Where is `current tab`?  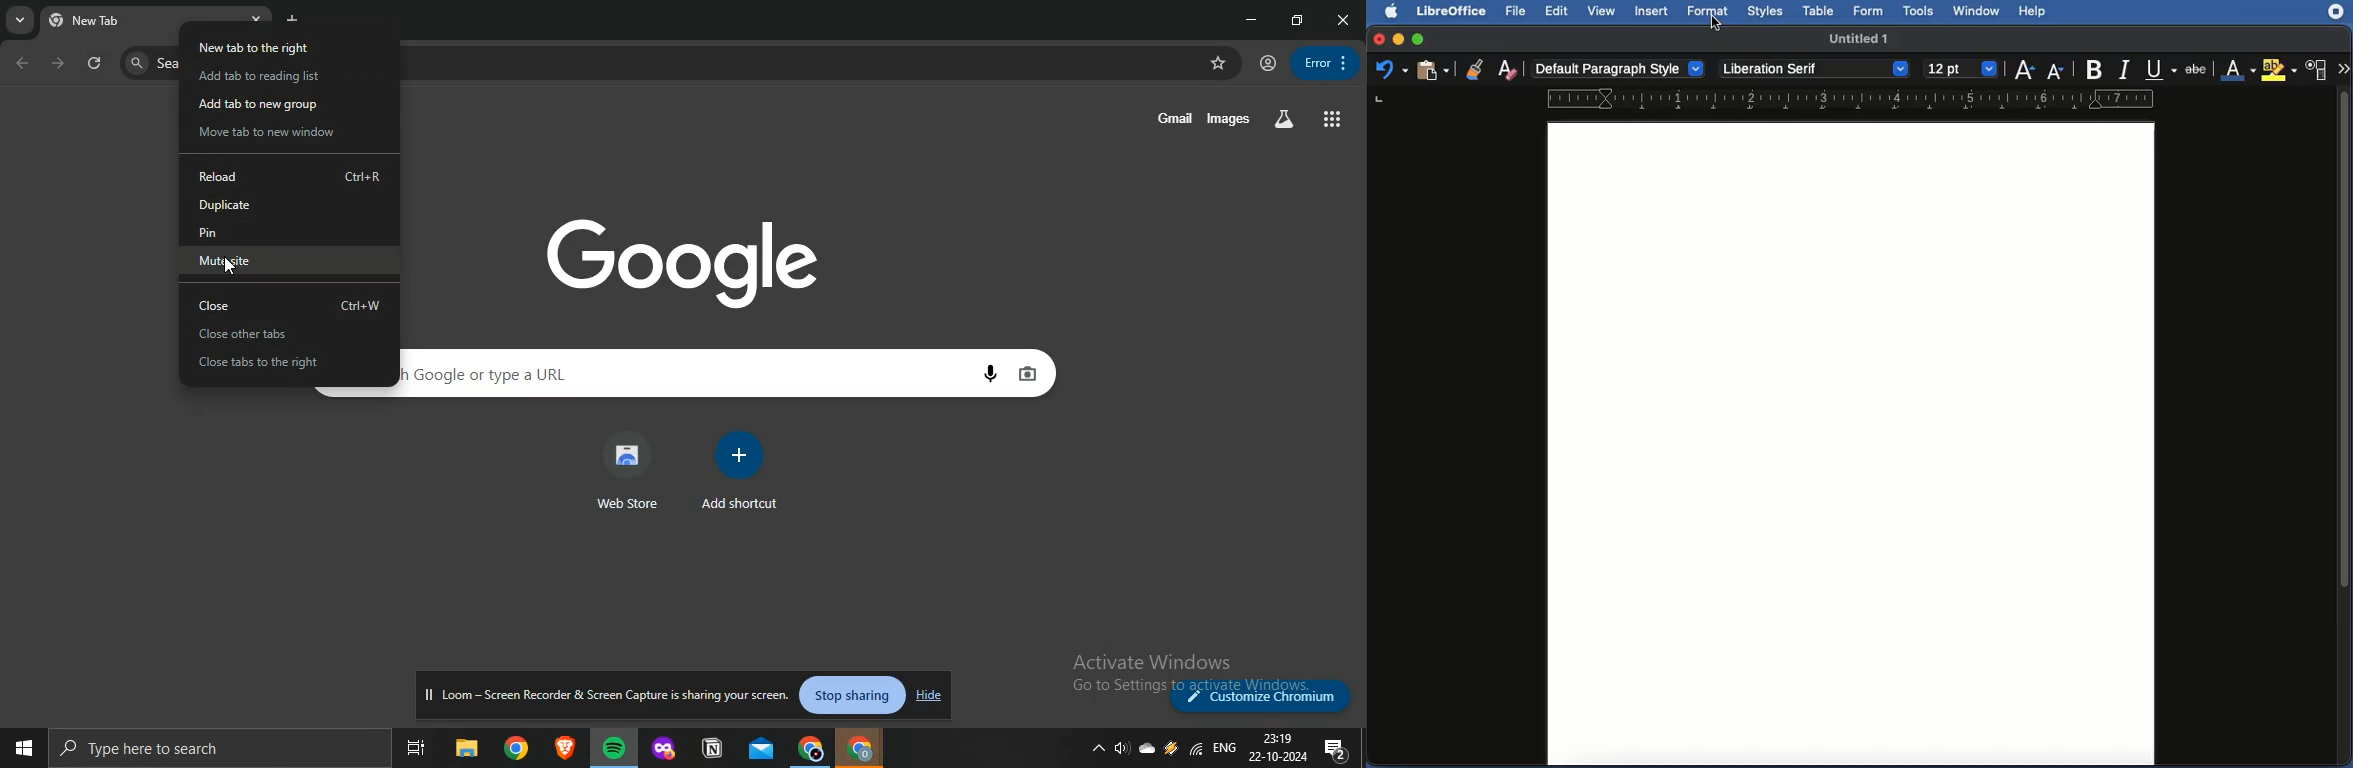
current tab is located at coordinates (112, 19).